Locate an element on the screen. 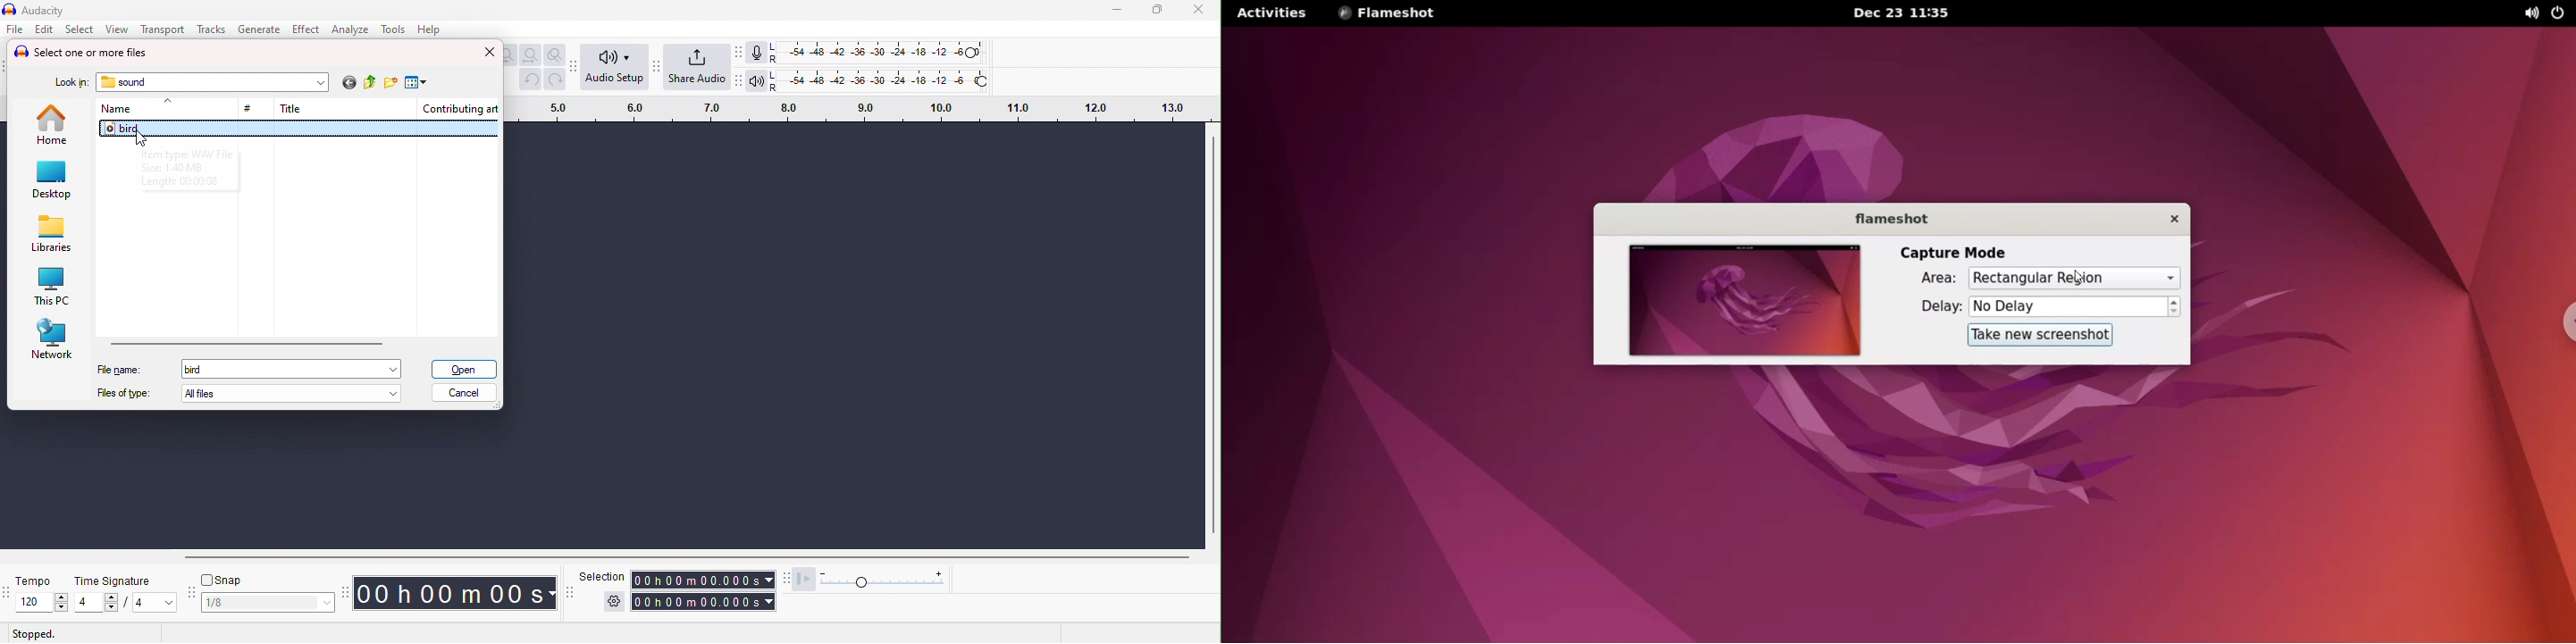 The height and width of the screenshot is (644, 2576). stopped is located at coordinates (34, 634).